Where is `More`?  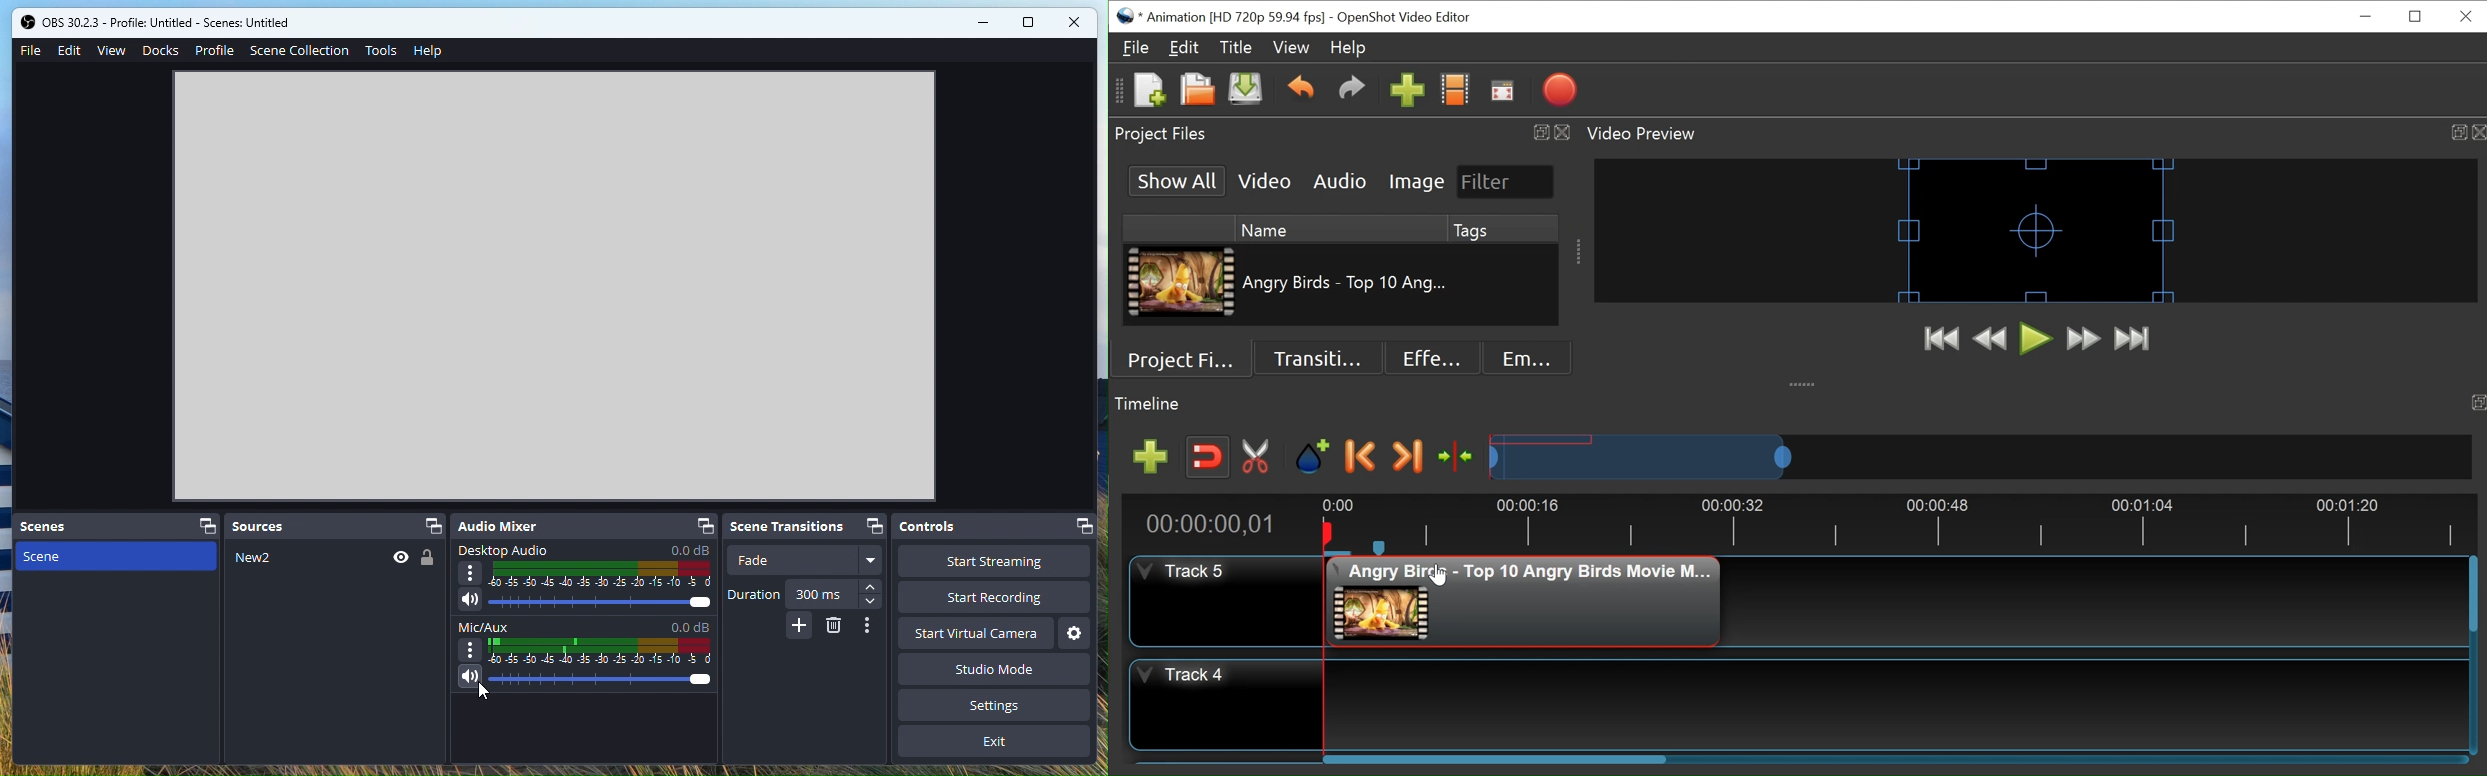 More is located at coordinates (798, 625).